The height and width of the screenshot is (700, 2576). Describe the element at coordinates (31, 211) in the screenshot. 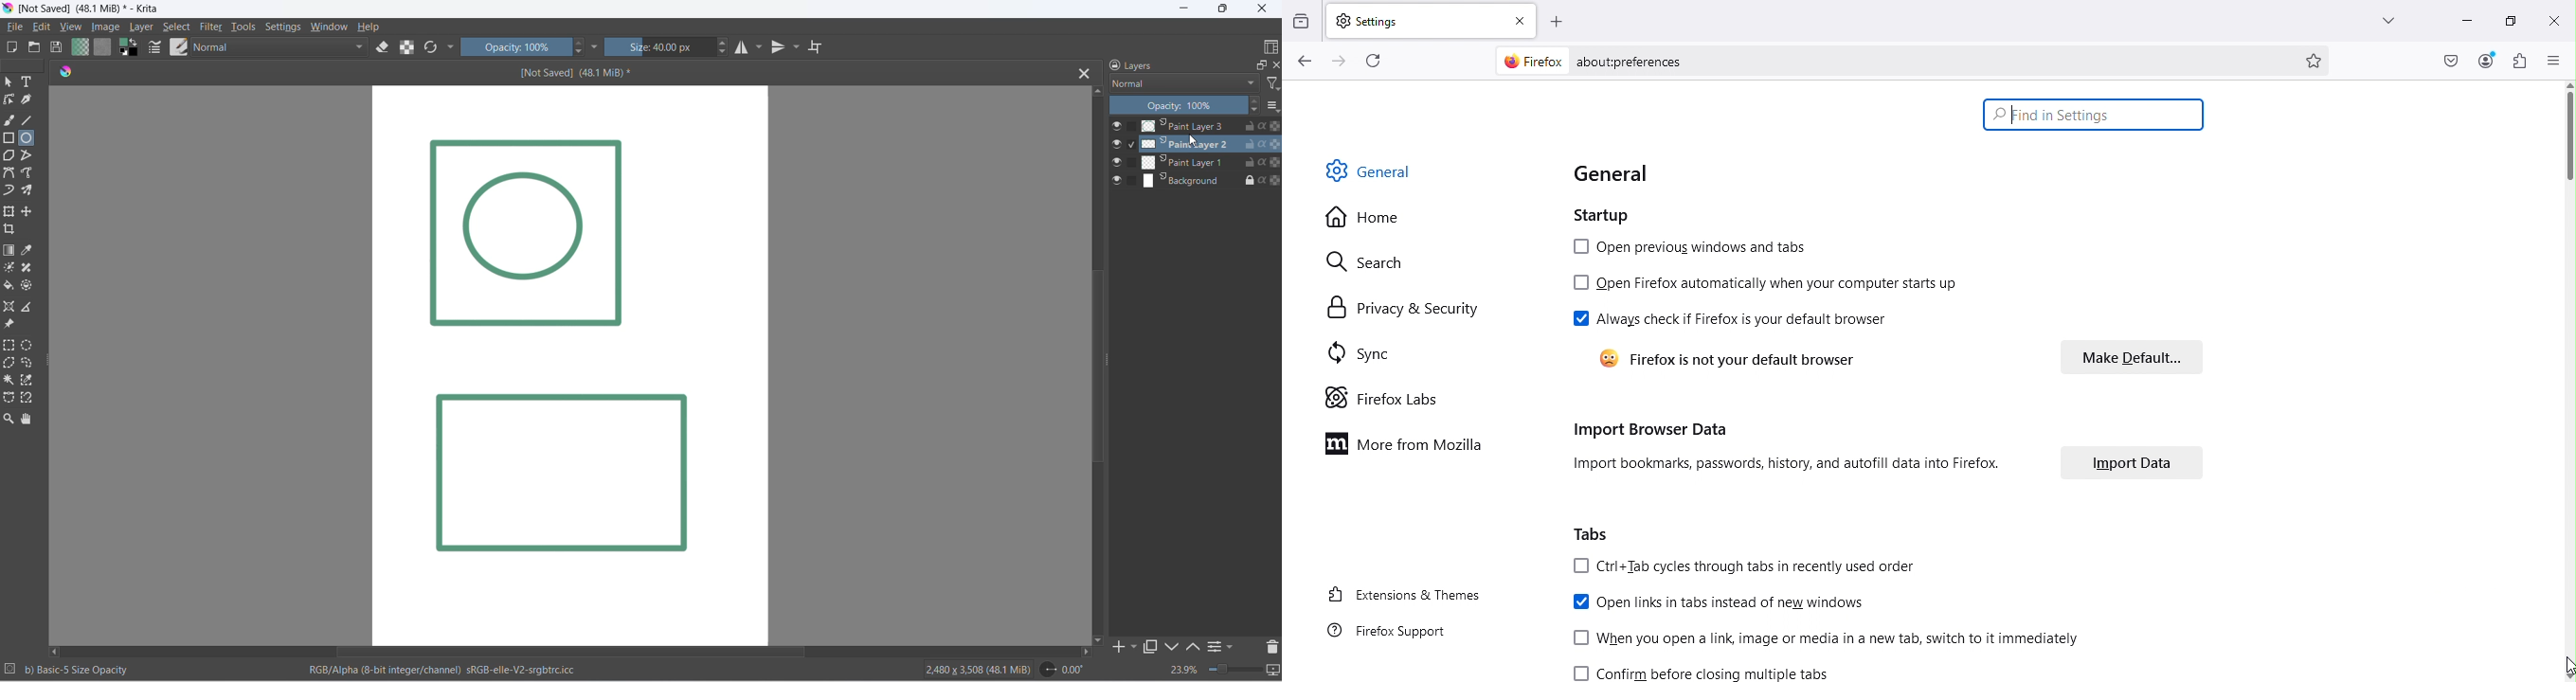

I see `move a layer` at that location.